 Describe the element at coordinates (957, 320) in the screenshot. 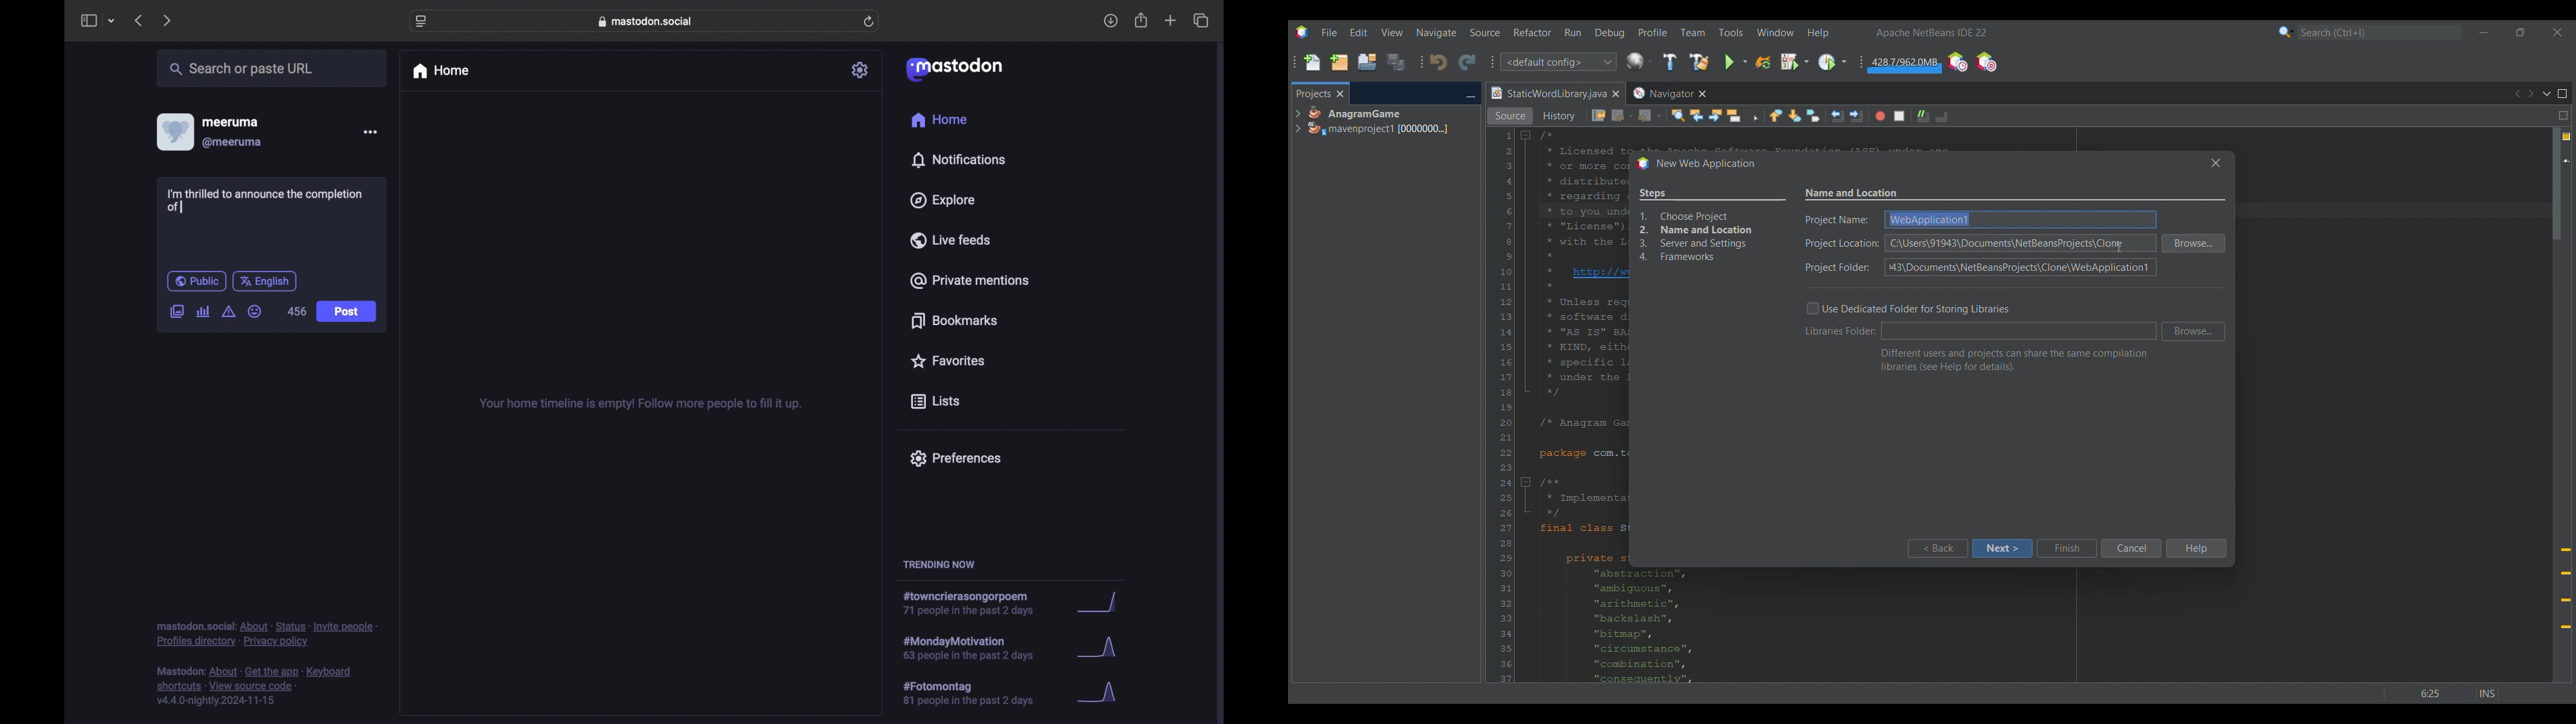

I see `bookmarks` at that location.